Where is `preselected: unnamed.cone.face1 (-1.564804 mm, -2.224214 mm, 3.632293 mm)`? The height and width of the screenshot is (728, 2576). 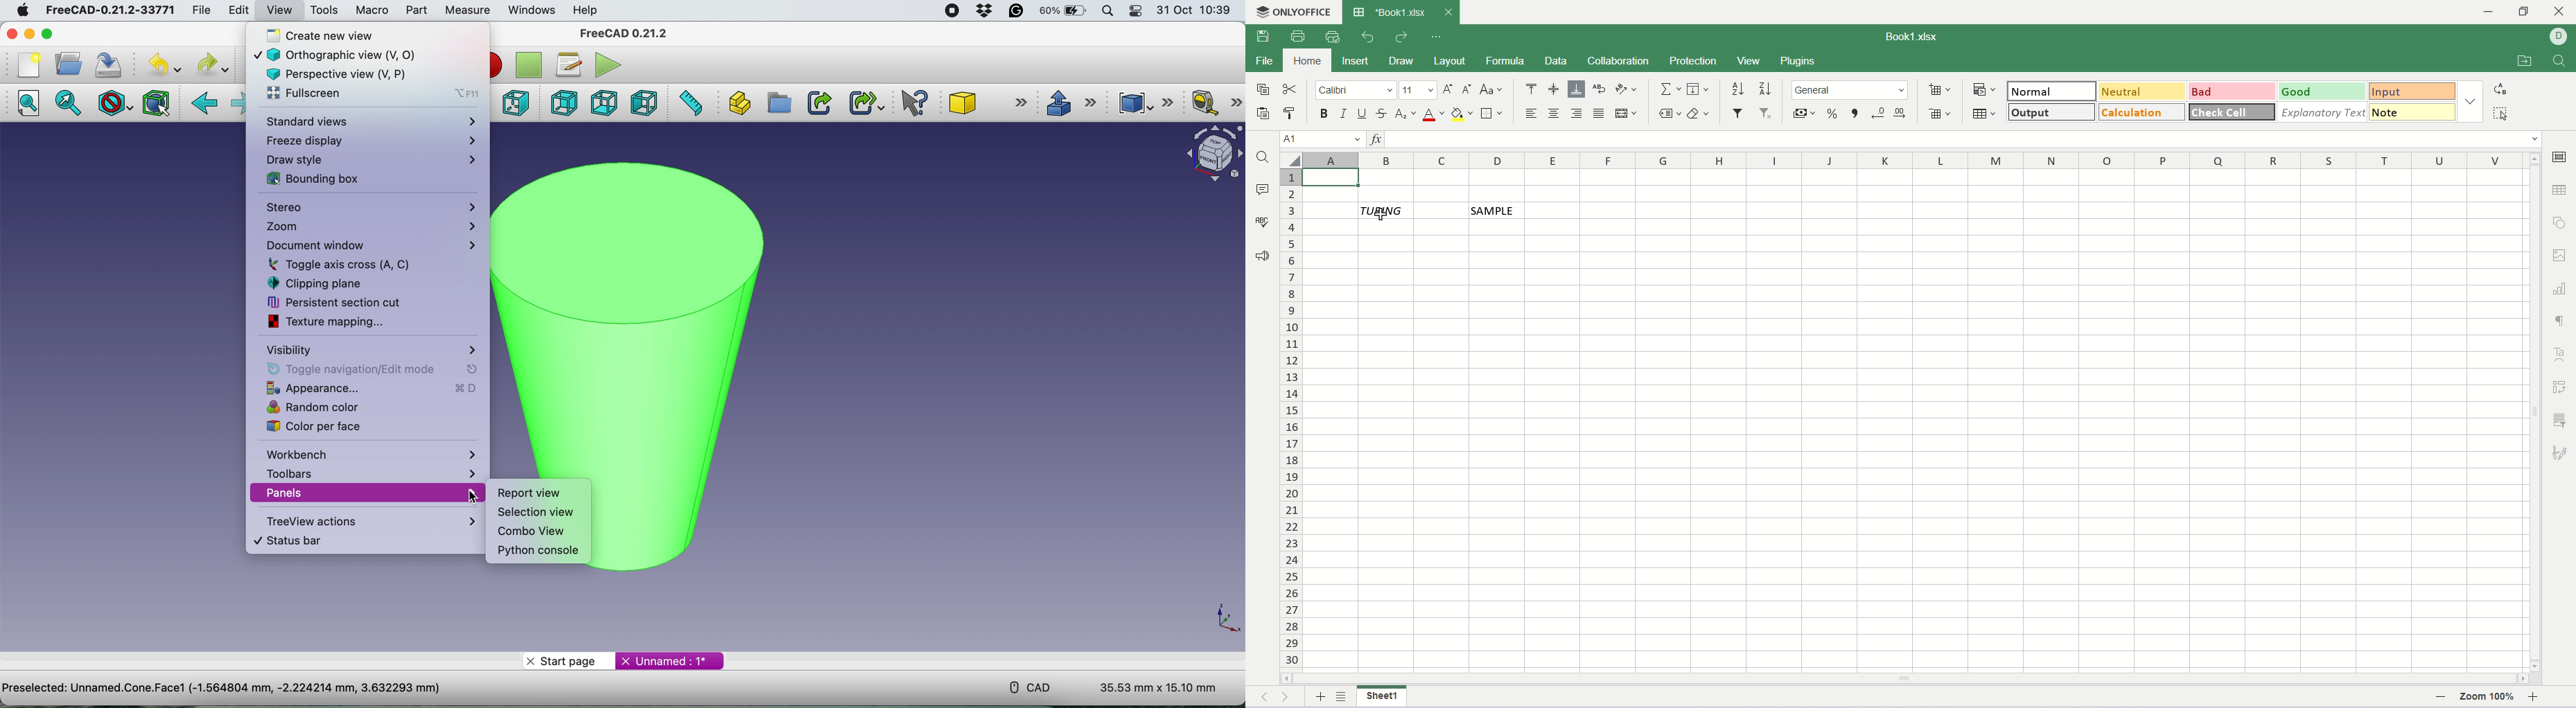 preselected: unnamed.cone.face1 (-1.564804 mm, -2.224214 mm, 3.632293 mm) is located at coordinates (222, 688).